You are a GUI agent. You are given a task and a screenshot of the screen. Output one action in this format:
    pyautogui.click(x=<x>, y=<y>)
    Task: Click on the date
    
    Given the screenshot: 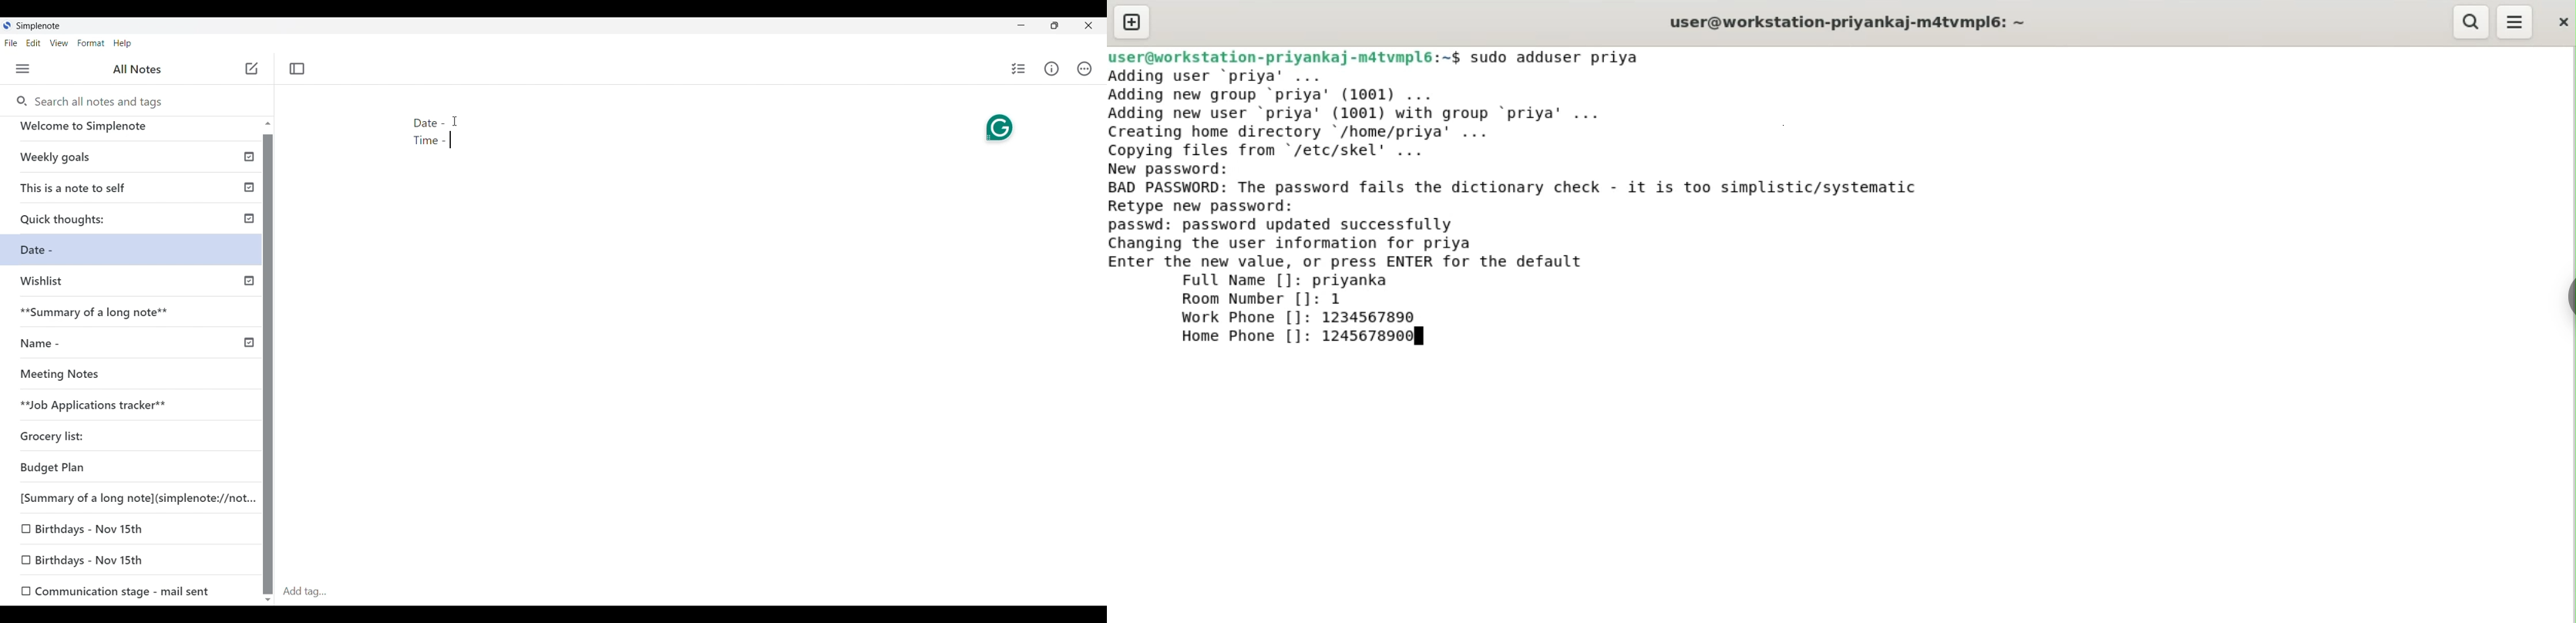 What is the action you would take?
    pyautogui.click(x=123, y=468)
    